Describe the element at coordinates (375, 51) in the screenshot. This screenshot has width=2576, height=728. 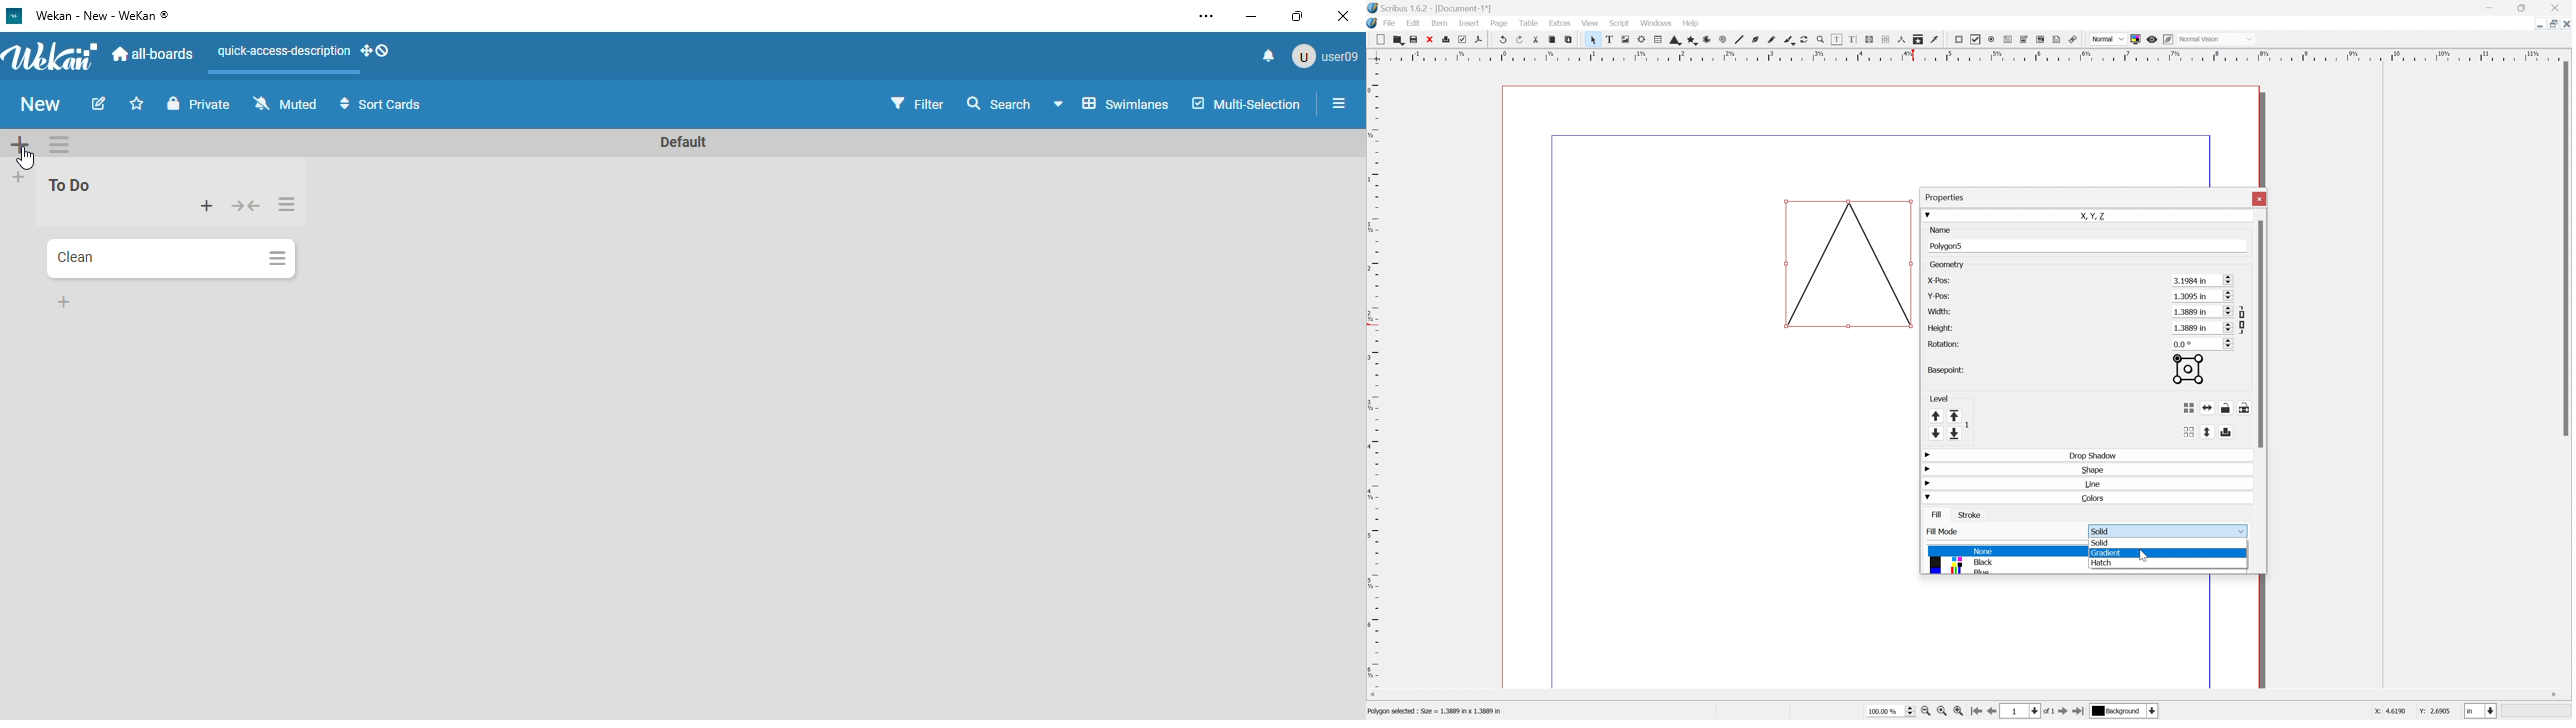
I see `show-desktop-drag-handles` at that location.